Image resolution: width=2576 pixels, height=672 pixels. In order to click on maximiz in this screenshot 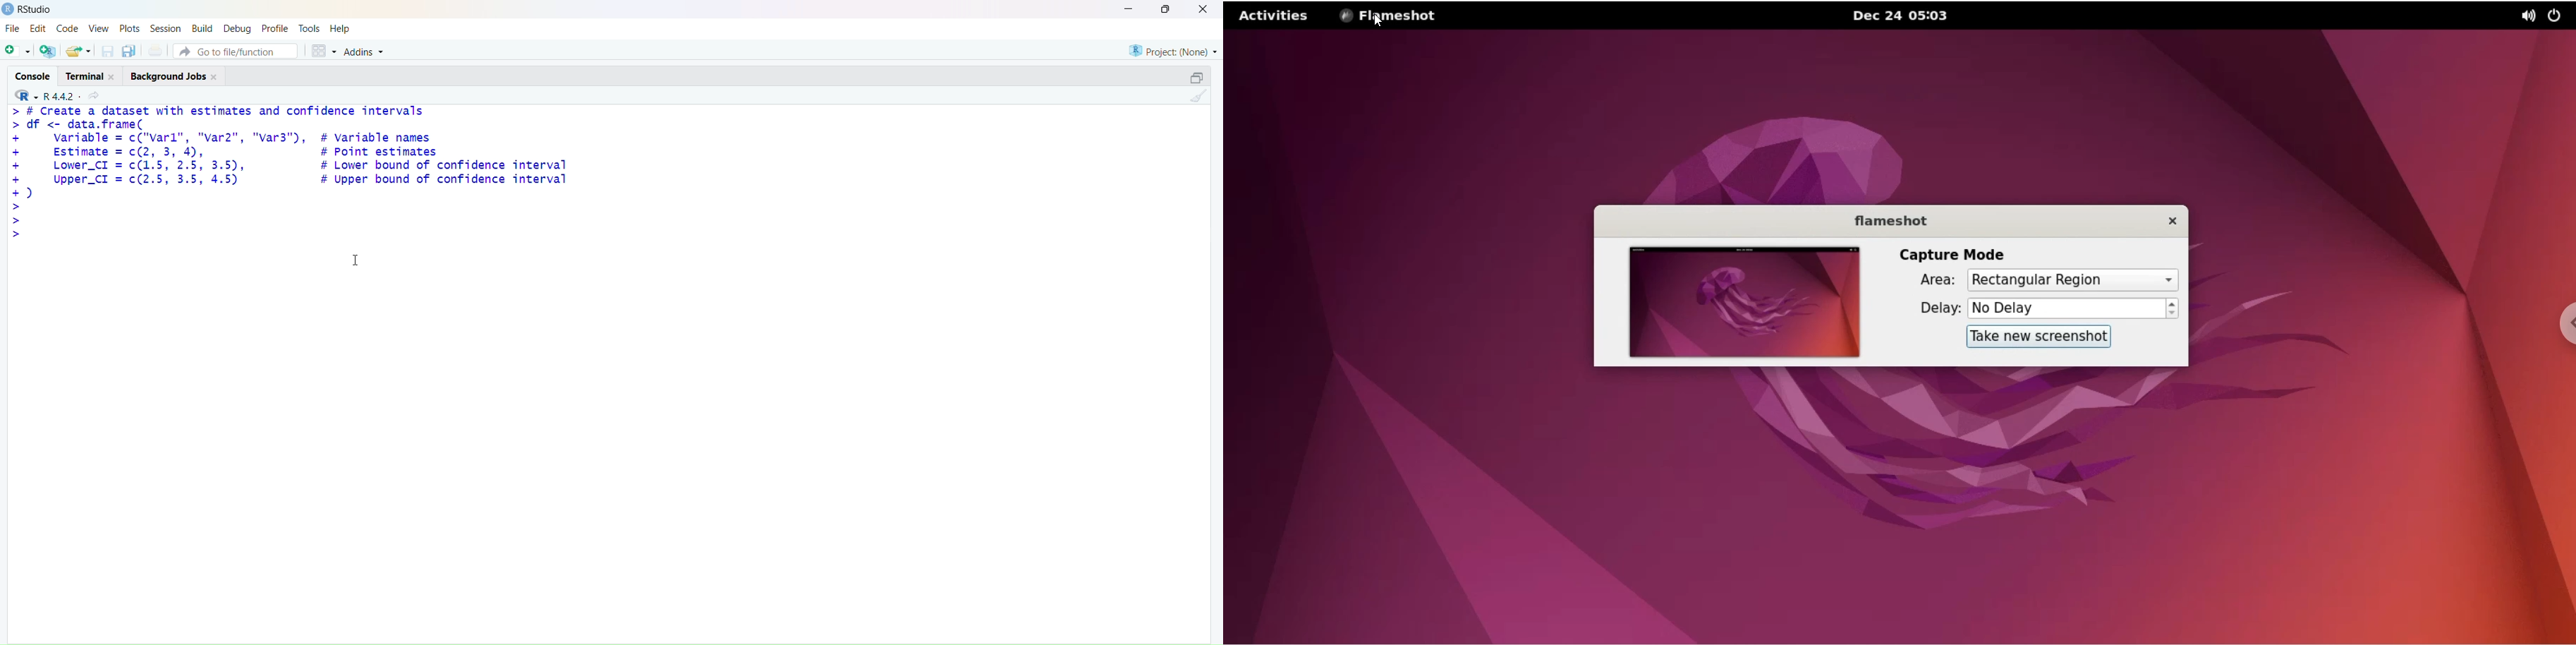, I will do `click(1165, 10)`.